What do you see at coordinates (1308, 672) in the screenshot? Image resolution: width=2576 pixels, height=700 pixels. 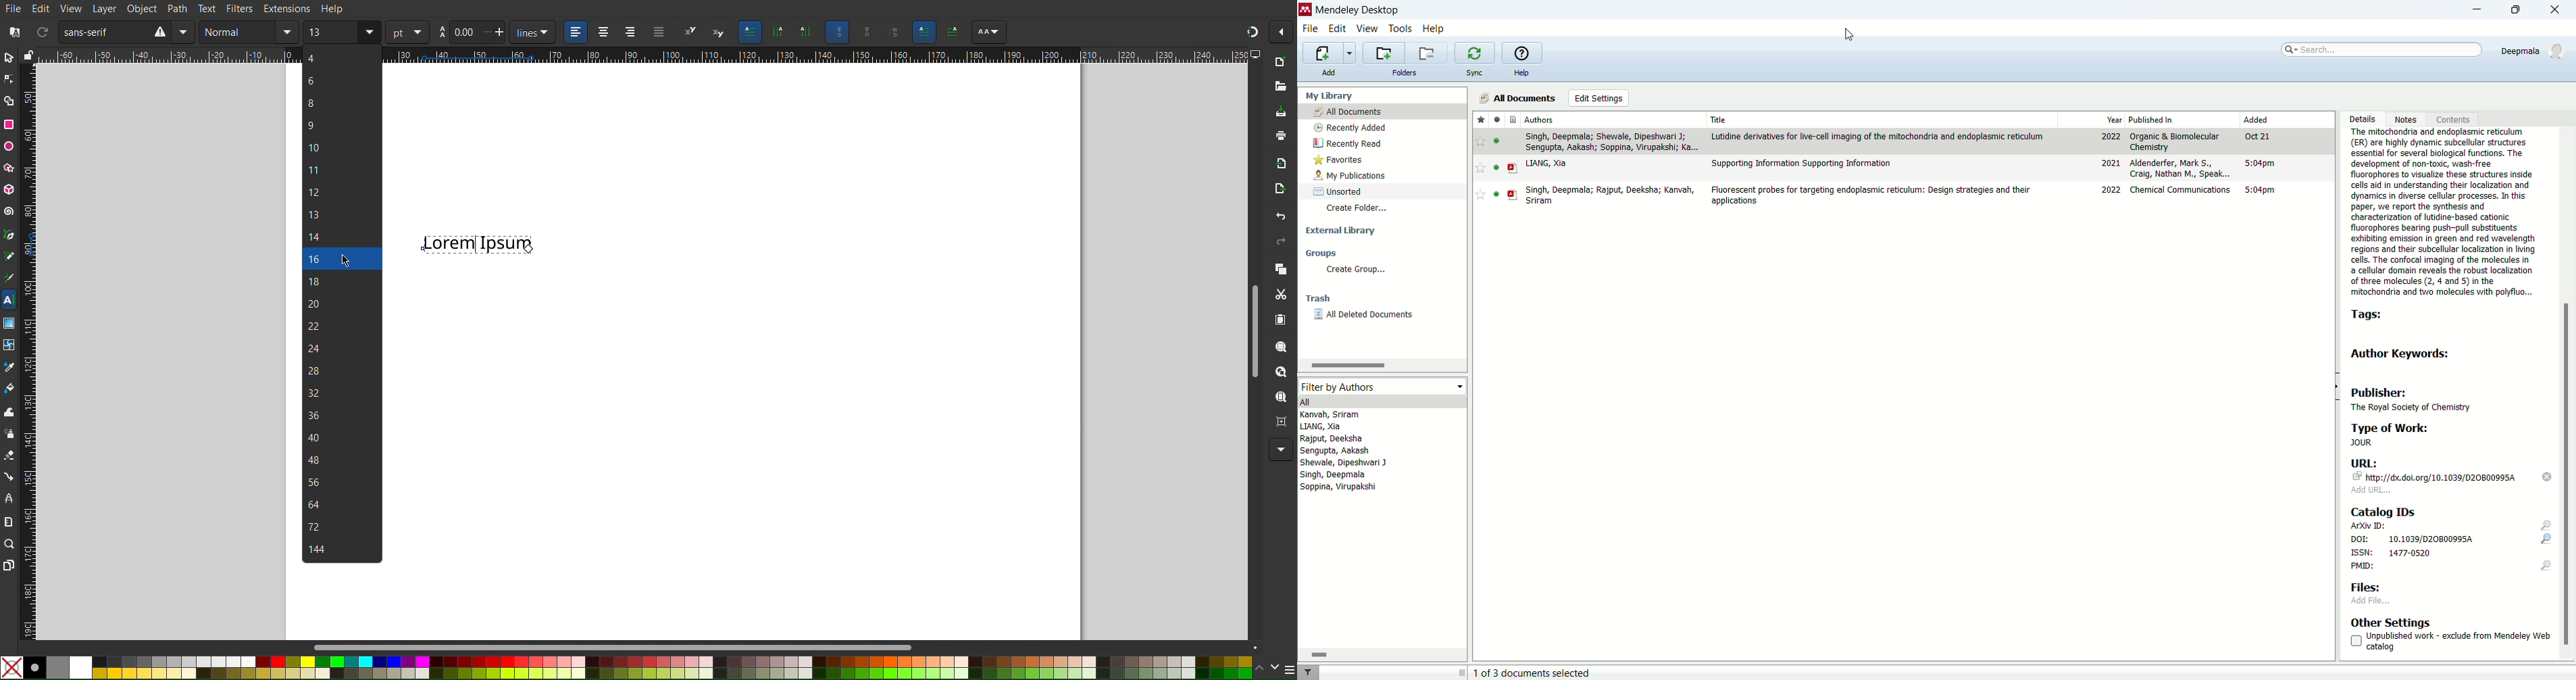 I see `filter` at bounding box center [1308, 672].